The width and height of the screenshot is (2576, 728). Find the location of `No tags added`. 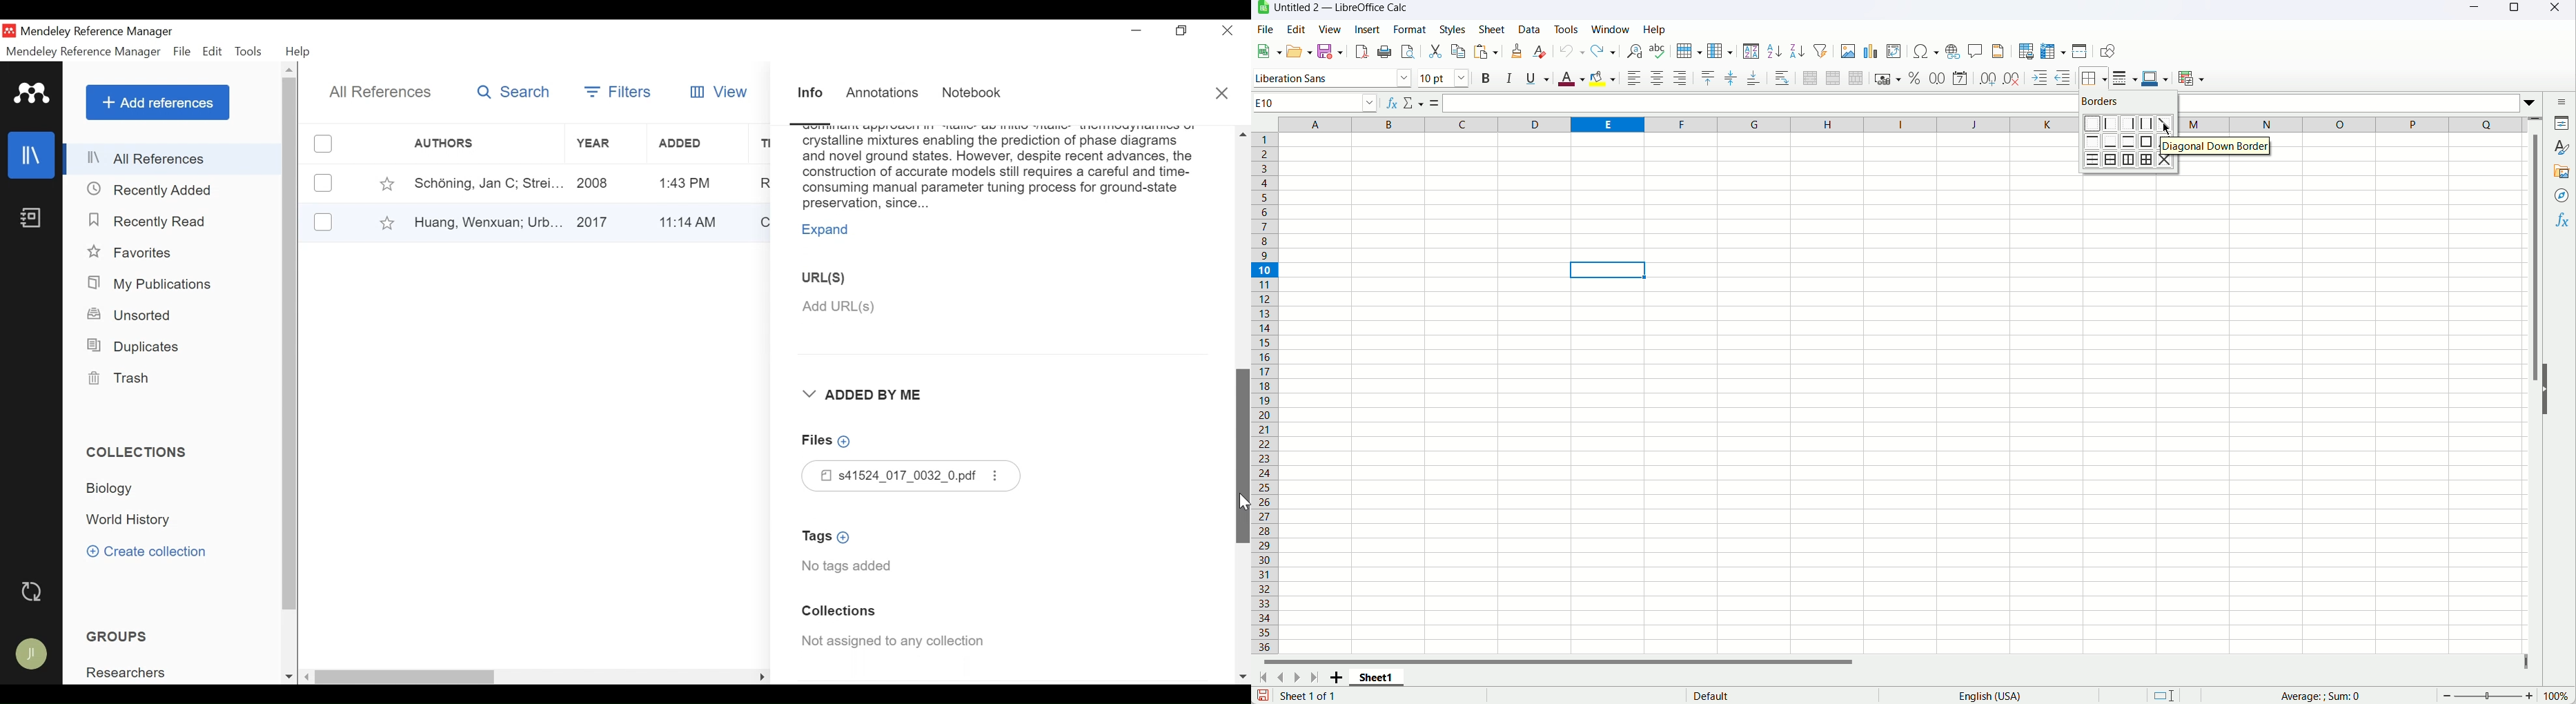

No tags added is located at coordinates (909, 568).